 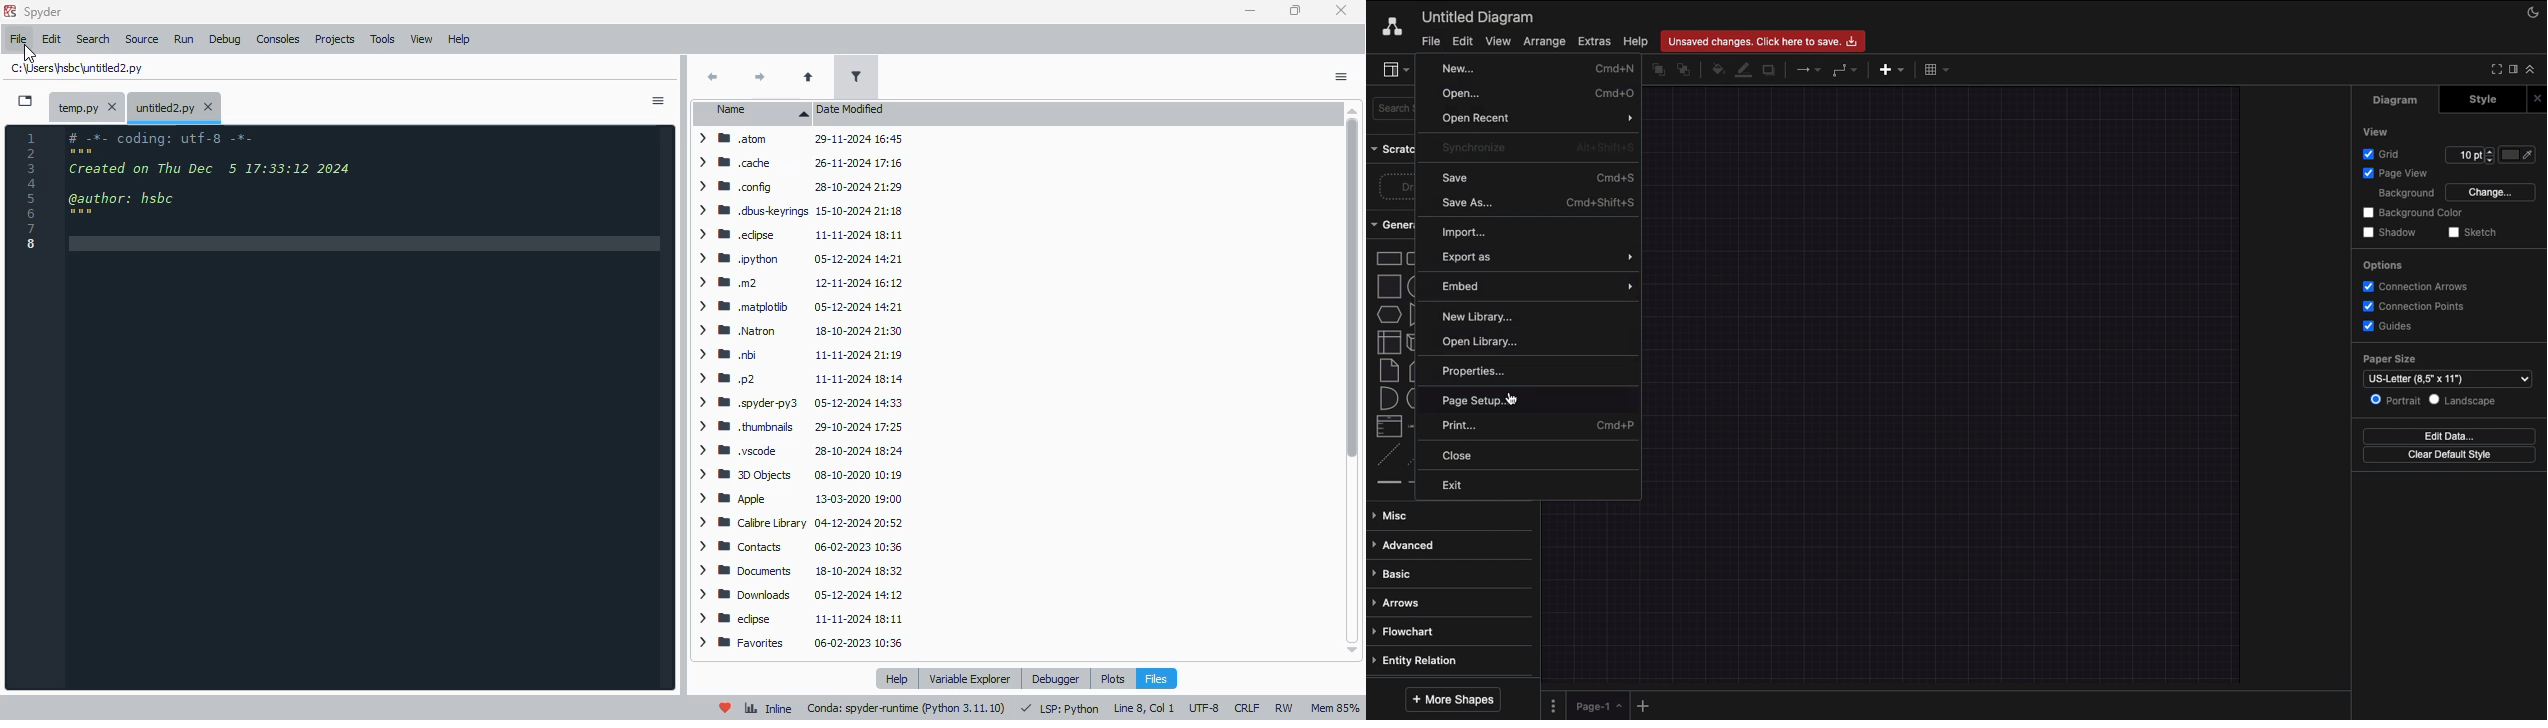 What do you see at coordinates (799, 545) in the screenshot?
I see `> BB Contacts 06-02-2023 10:36` at bounding box center [799, 545].